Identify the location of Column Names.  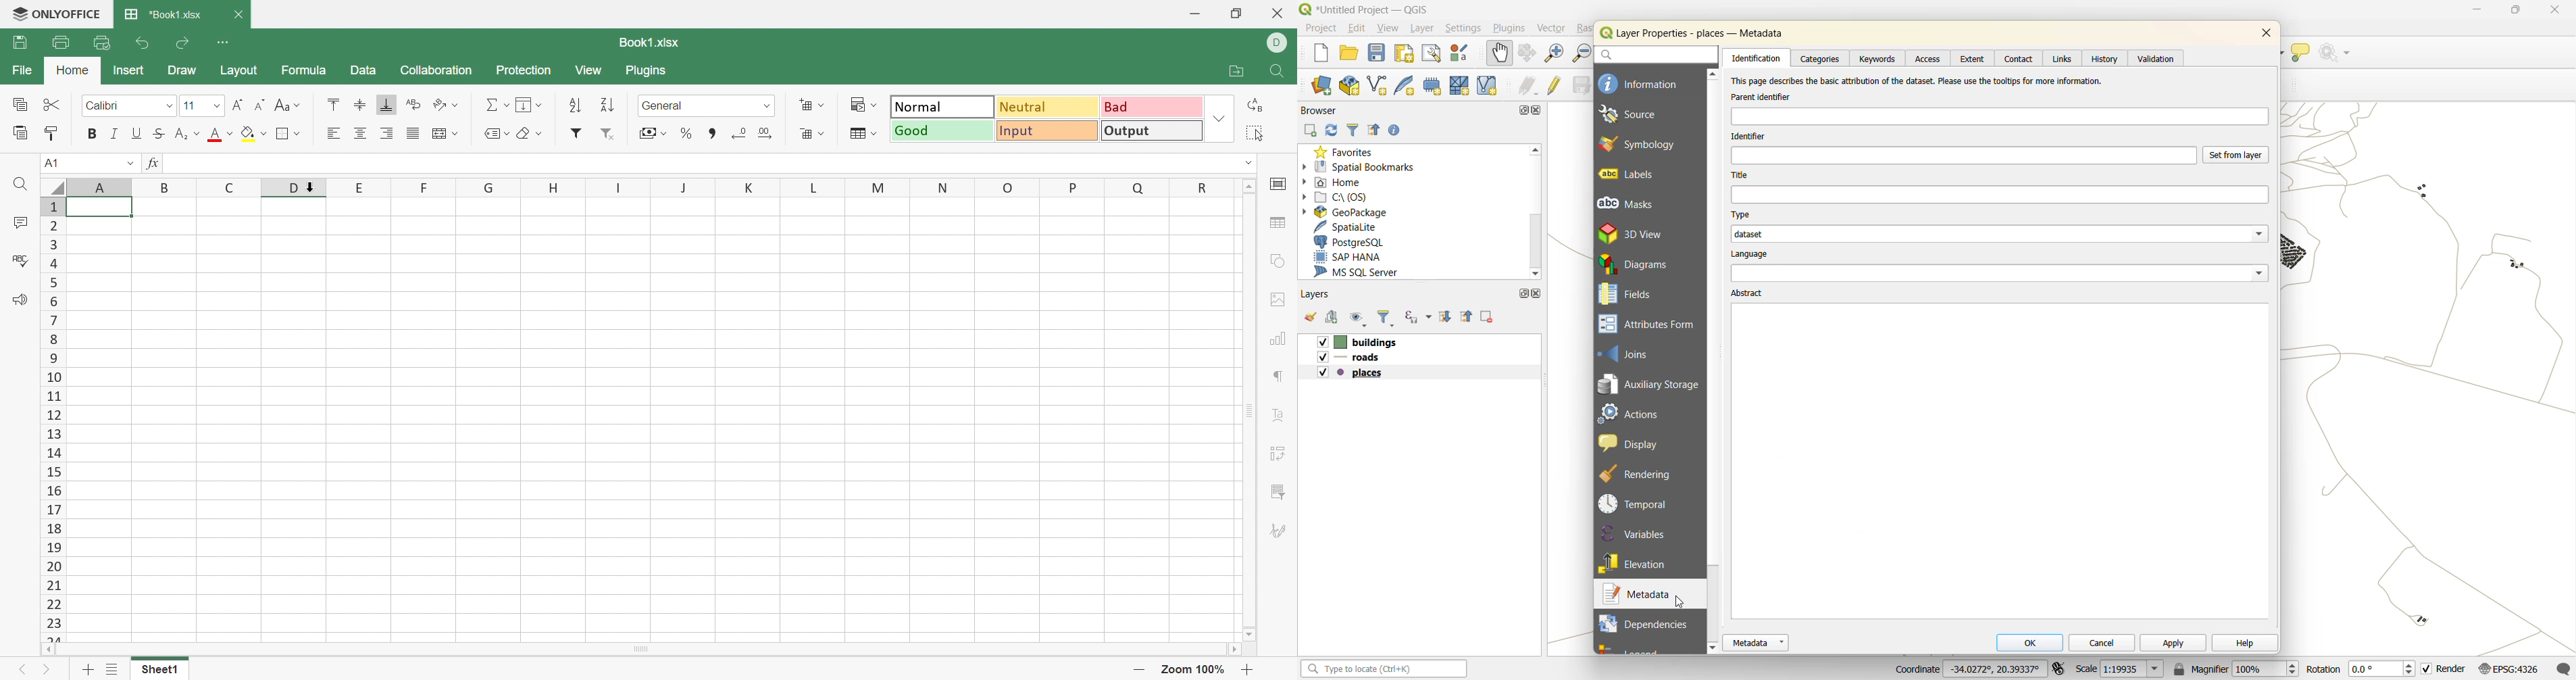
(637, 186).